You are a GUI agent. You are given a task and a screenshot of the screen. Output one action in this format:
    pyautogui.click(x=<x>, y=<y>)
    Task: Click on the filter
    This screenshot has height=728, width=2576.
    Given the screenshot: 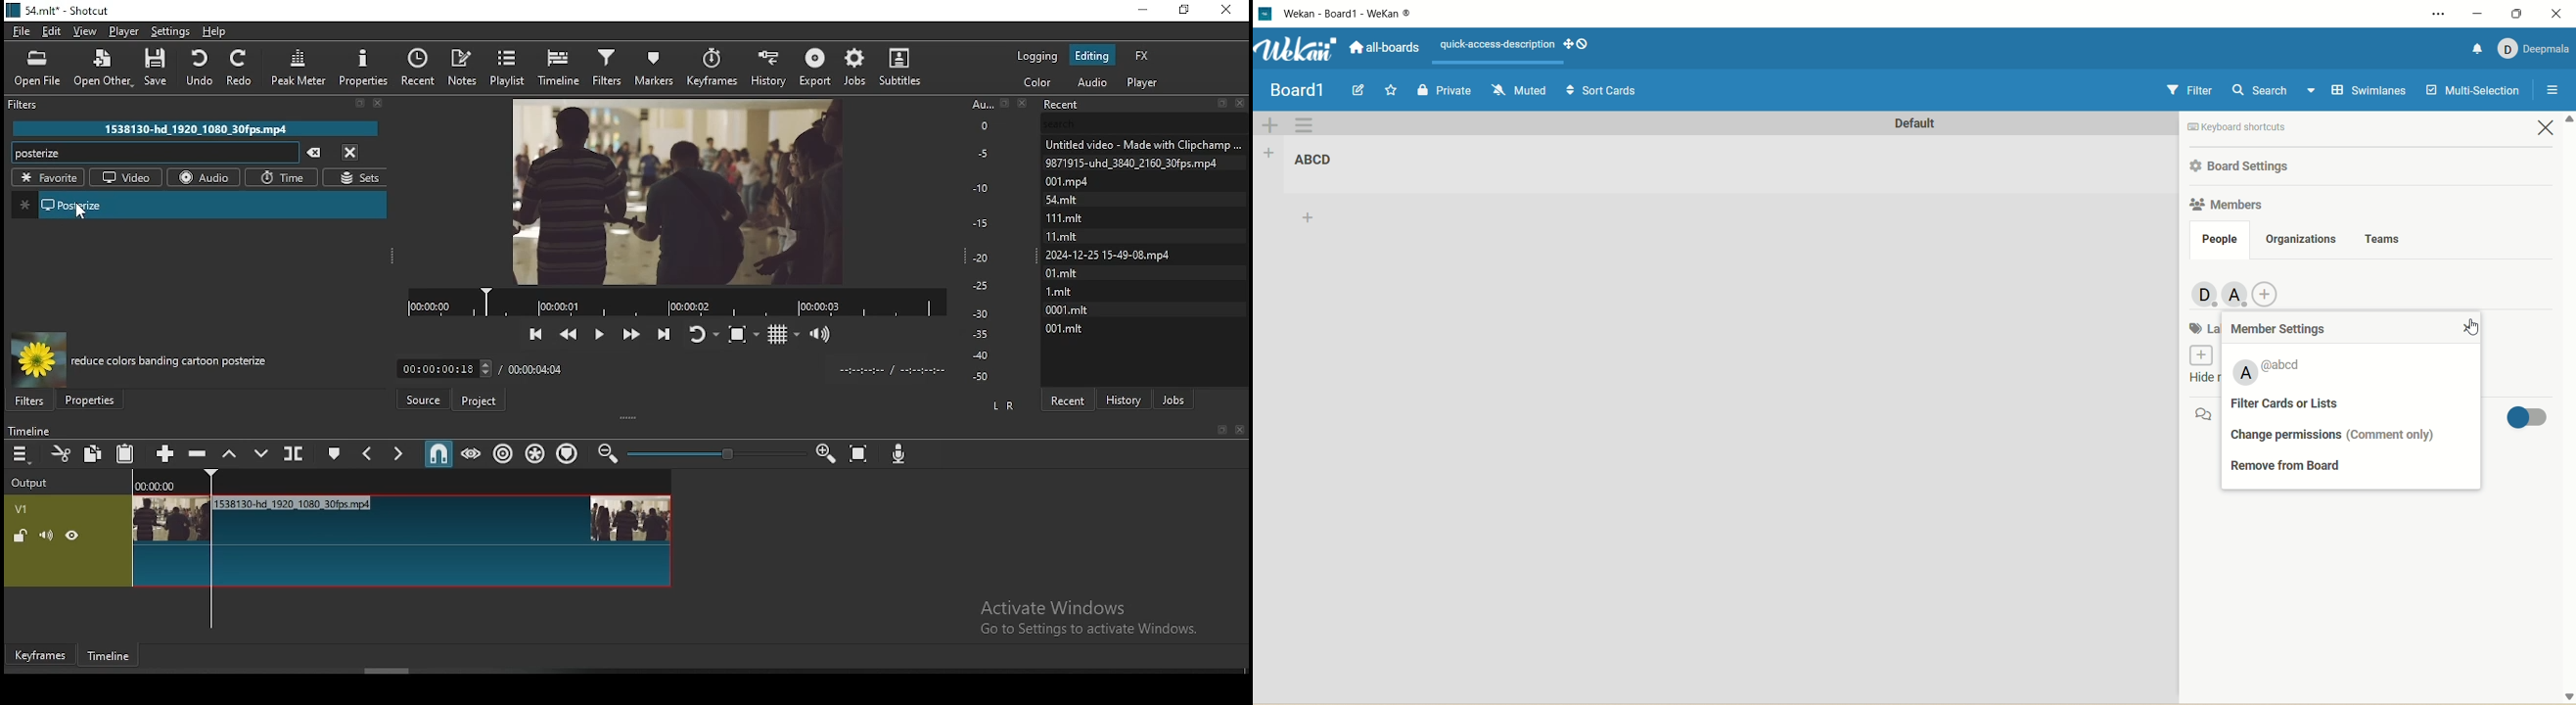 What is the action you would take?
    pyautogui.click(x=2189, y=91)
    